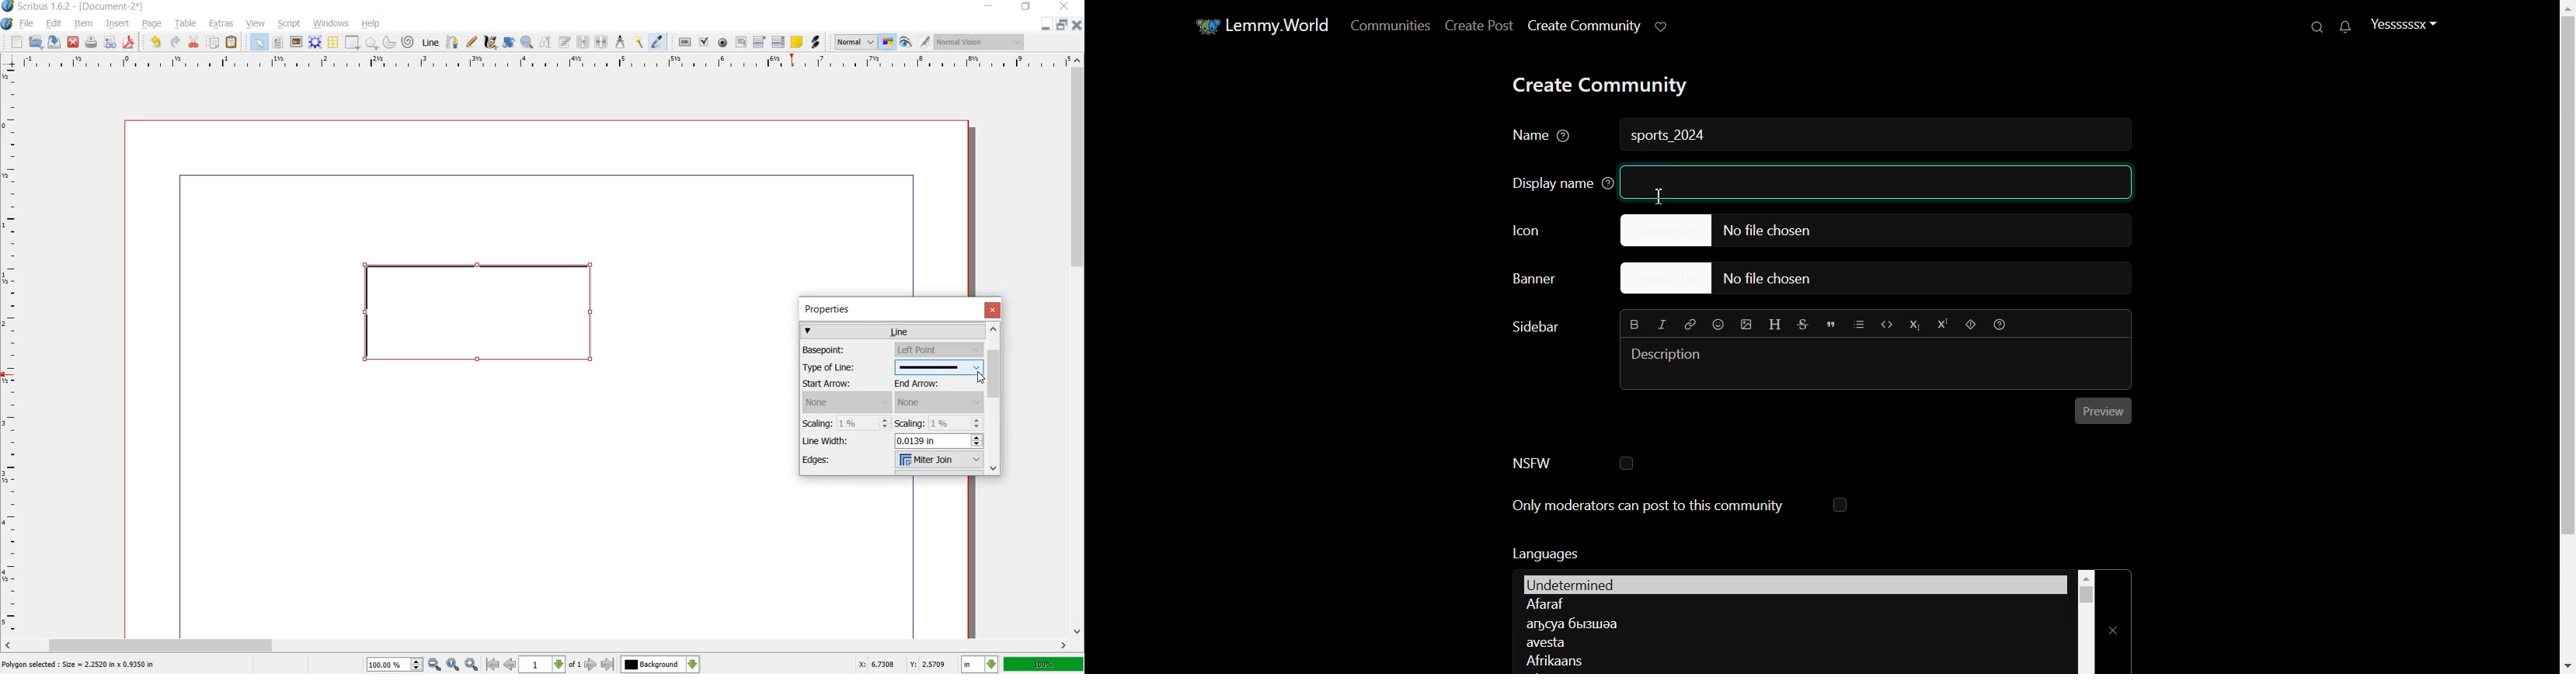  What do you see at coordinates (118, 24) in the screenshot?
I see `INSERT` at bounding box center [118, 24].